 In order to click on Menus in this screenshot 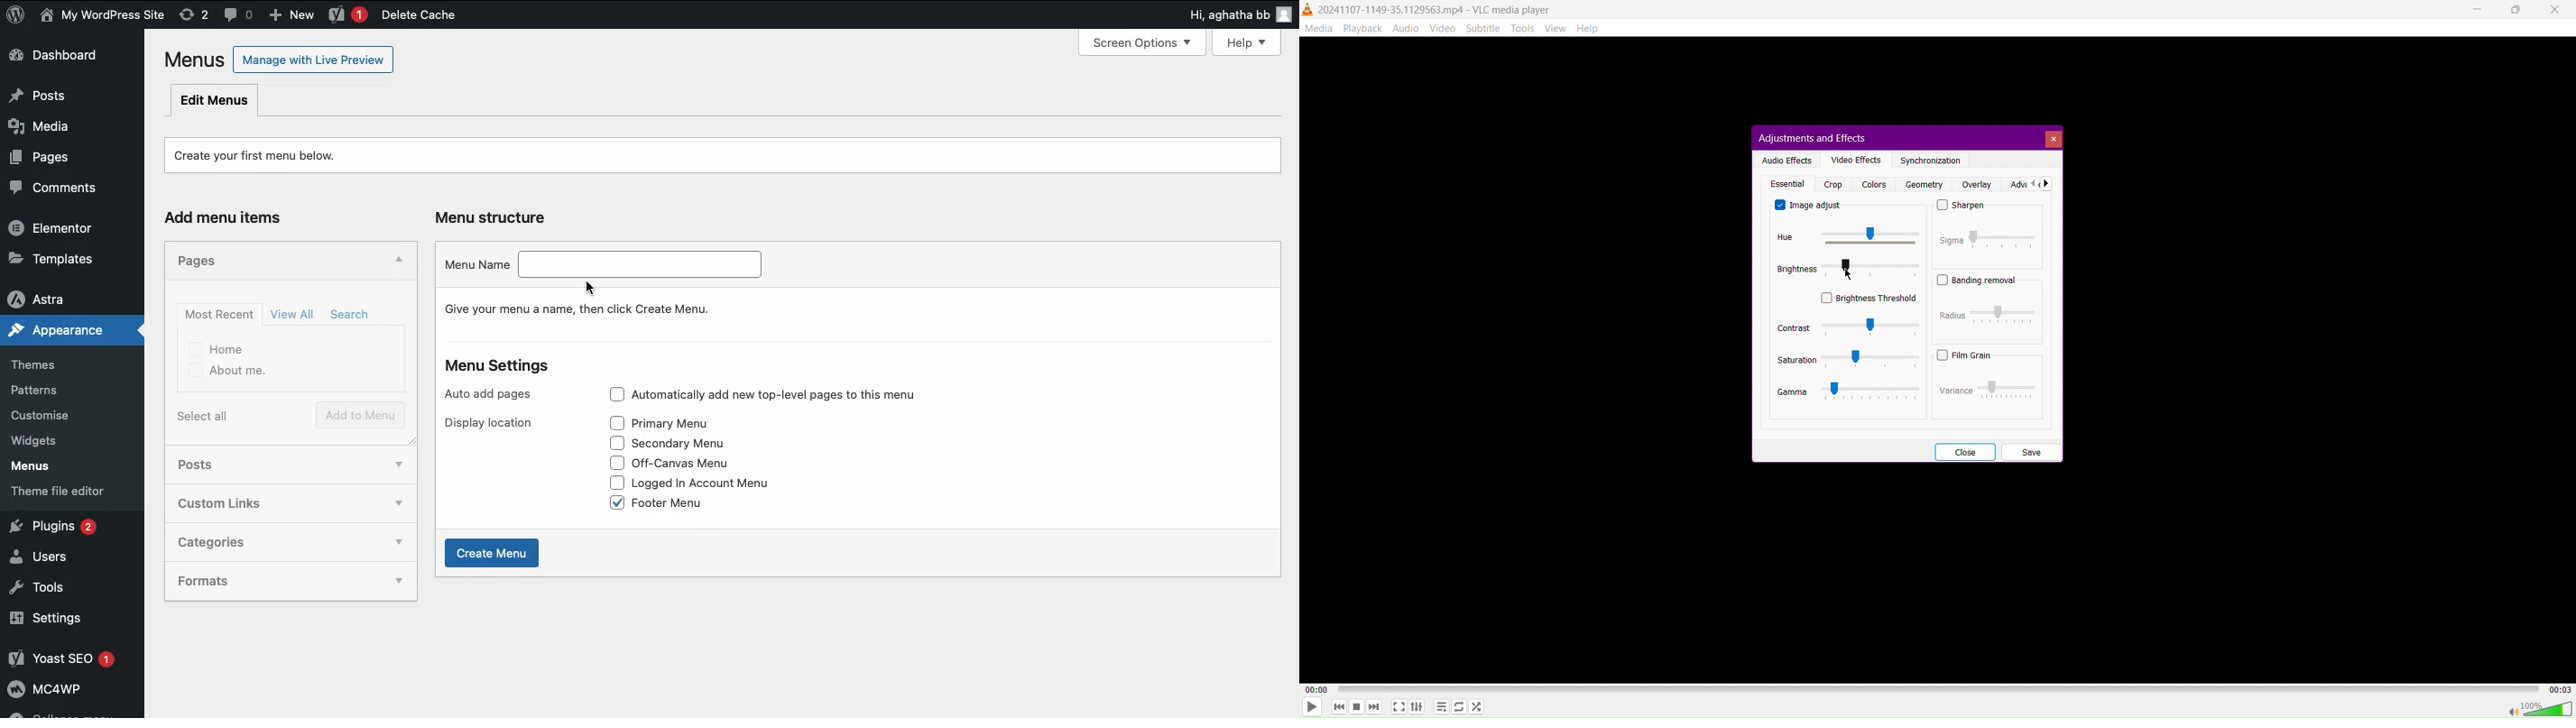, I will do `click(191, 60)`.